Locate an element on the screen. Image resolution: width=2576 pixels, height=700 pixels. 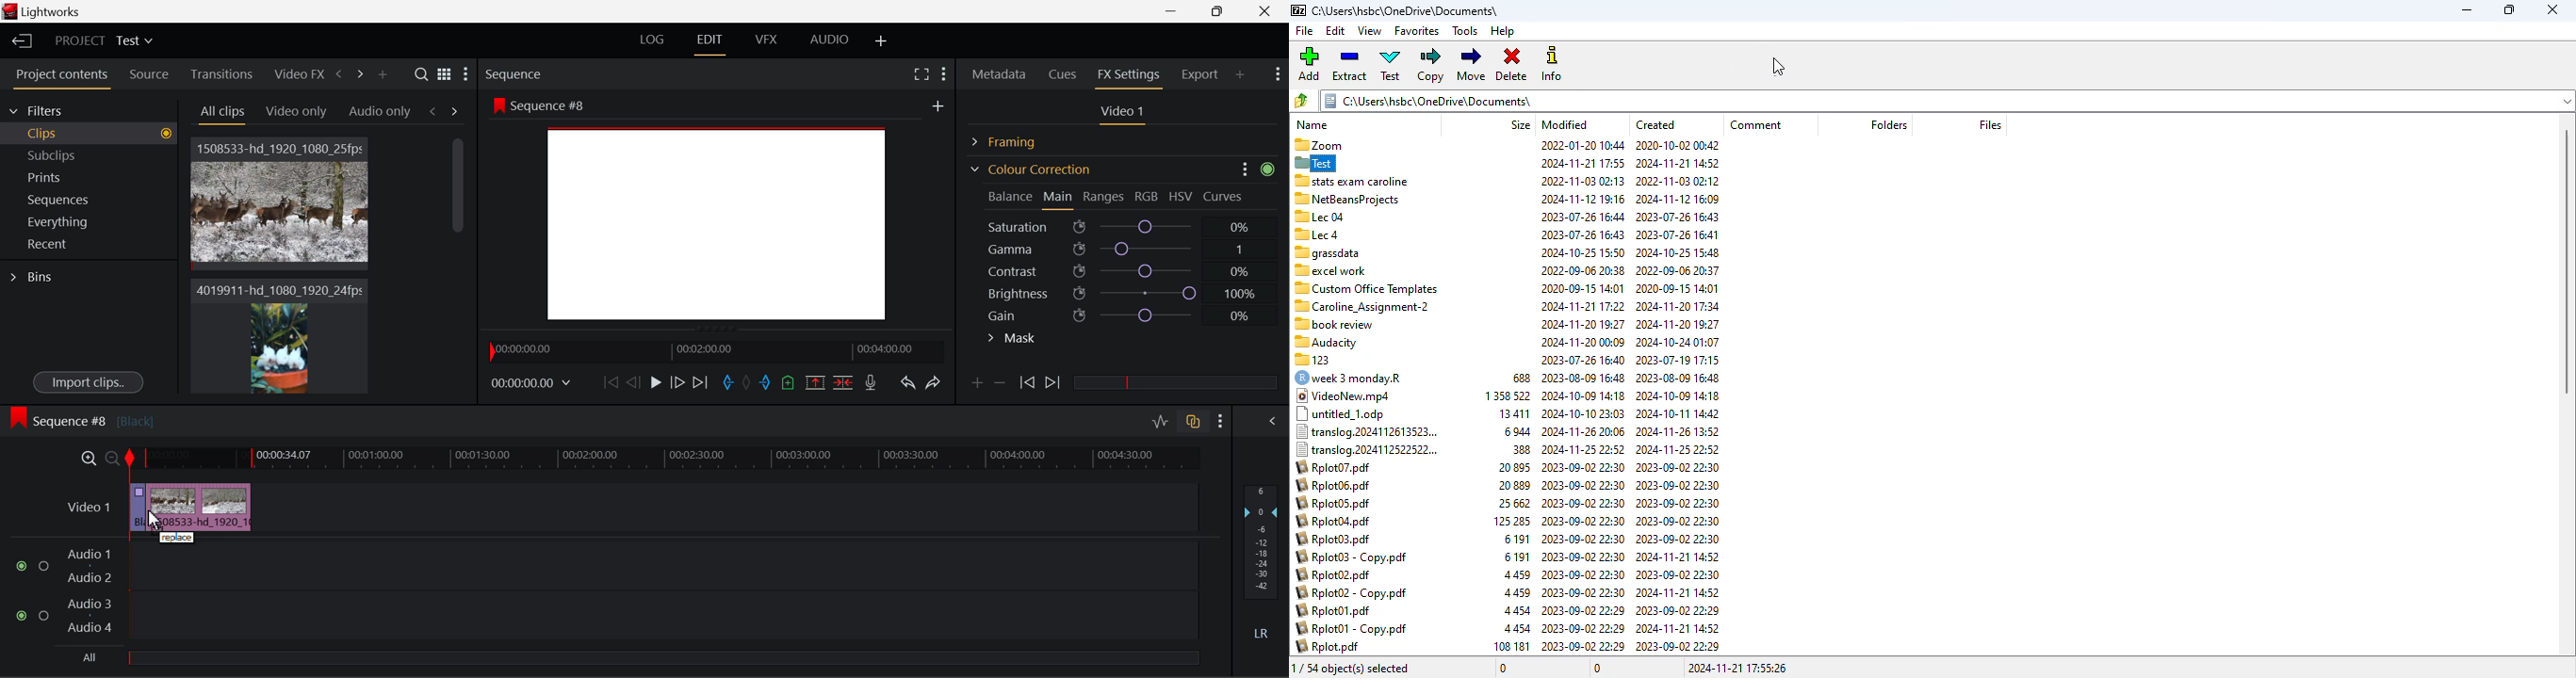
2023-09-02 22:30 is located at coordinates (1678, 540).